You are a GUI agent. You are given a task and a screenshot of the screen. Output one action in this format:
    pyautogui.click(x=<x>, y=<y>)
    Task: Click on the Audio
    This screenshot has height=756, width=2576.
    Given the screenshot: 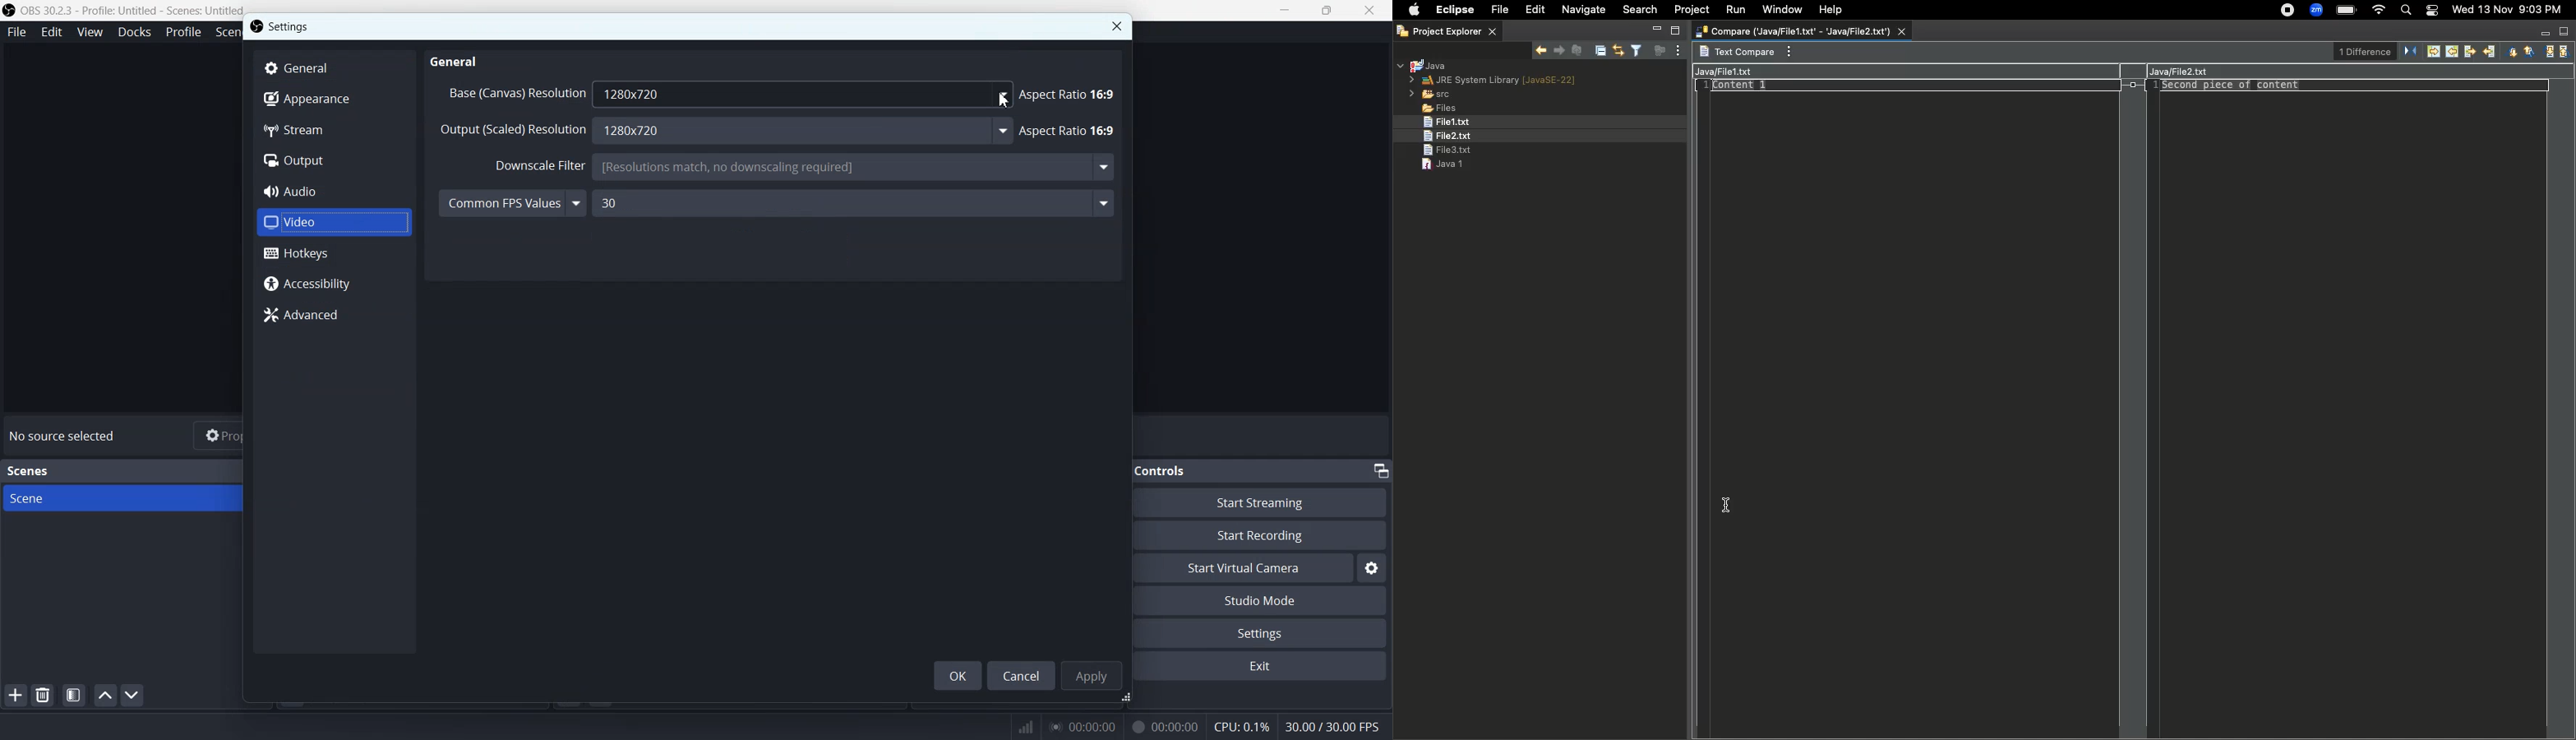 What is the action you would take?
    pyautogui.click(x=334, y=191)
    